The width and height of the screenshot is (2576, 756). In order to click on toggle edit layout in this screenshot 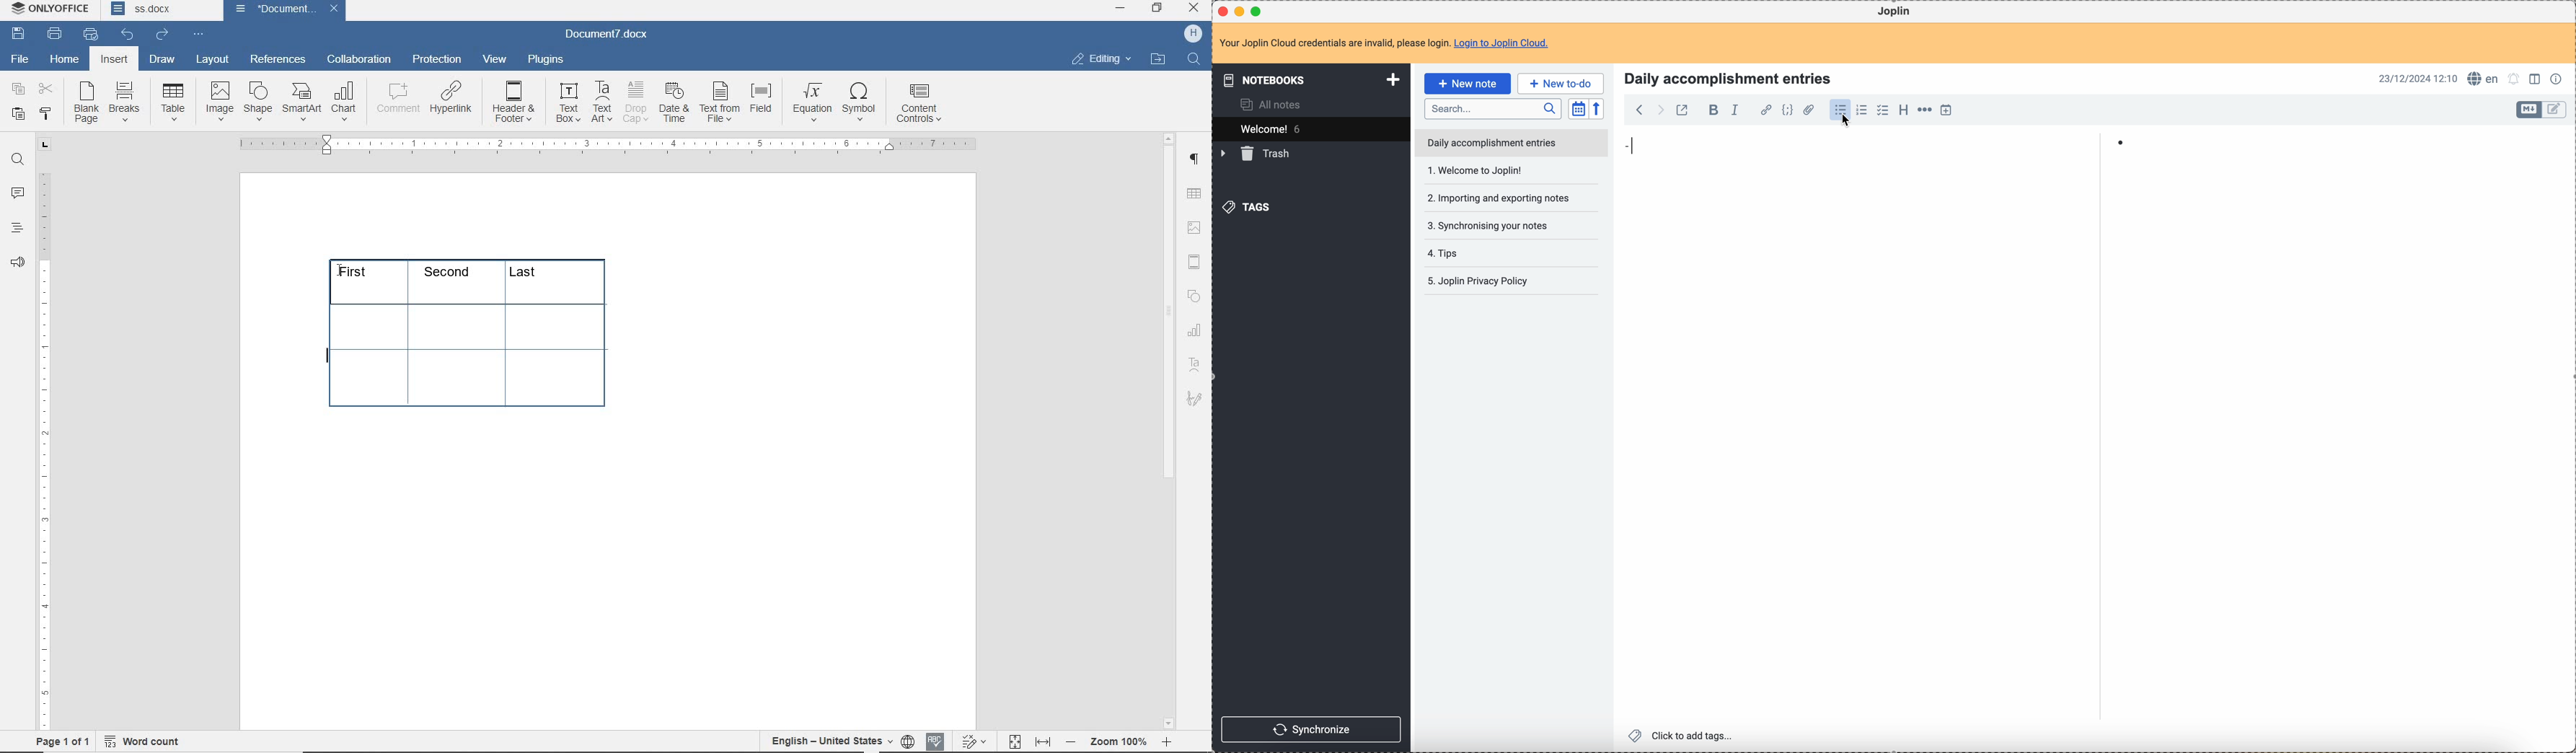, I will do `click(2529, 110)`.